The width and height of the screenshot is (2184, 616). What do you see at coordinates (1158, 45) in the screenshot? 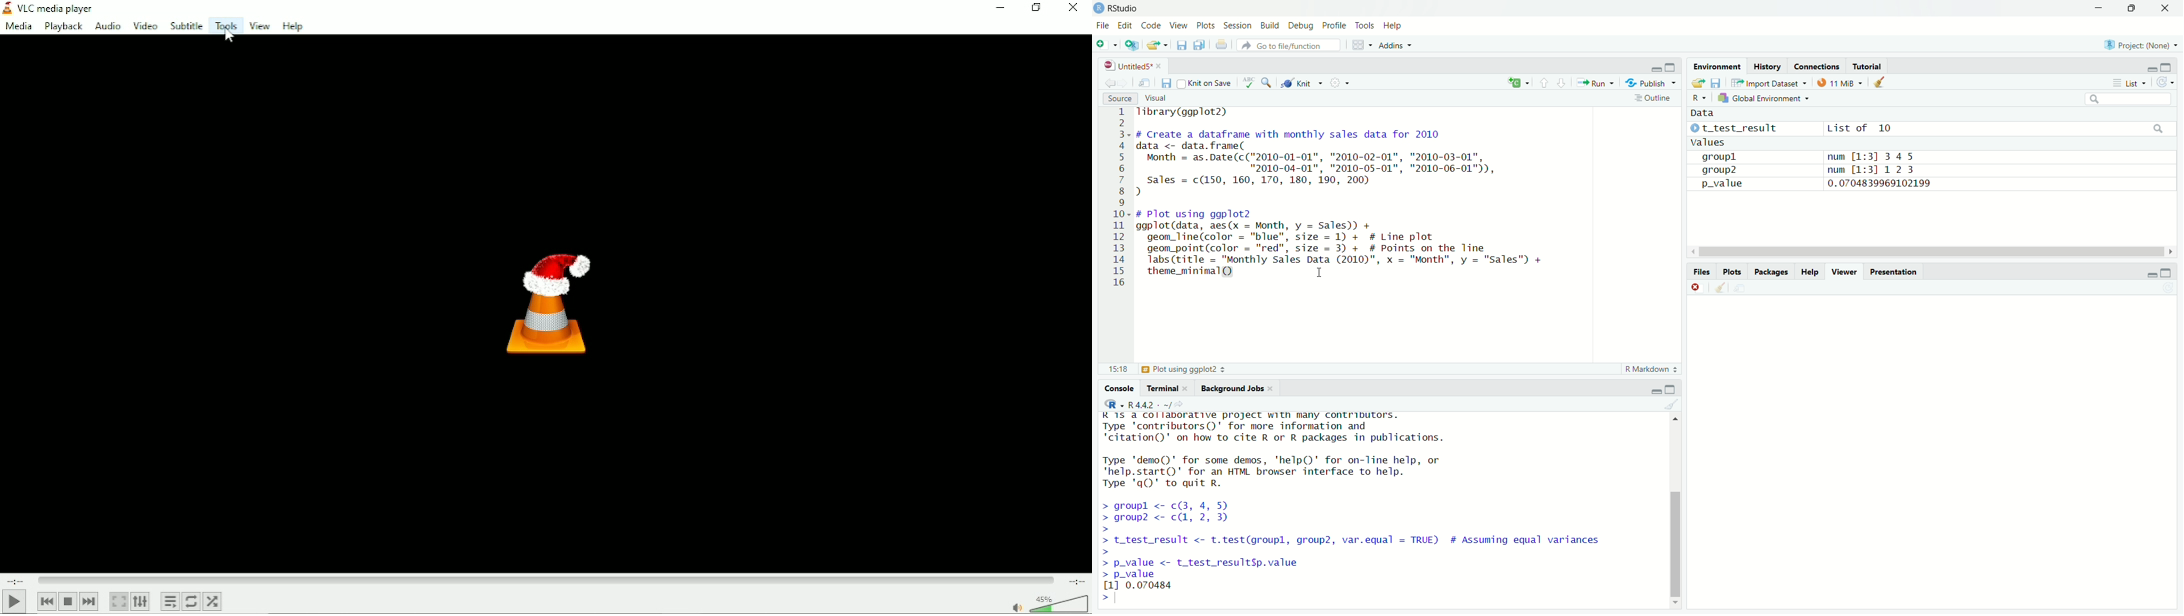
I see `open an existing file` at bounding box center [1158, 45].